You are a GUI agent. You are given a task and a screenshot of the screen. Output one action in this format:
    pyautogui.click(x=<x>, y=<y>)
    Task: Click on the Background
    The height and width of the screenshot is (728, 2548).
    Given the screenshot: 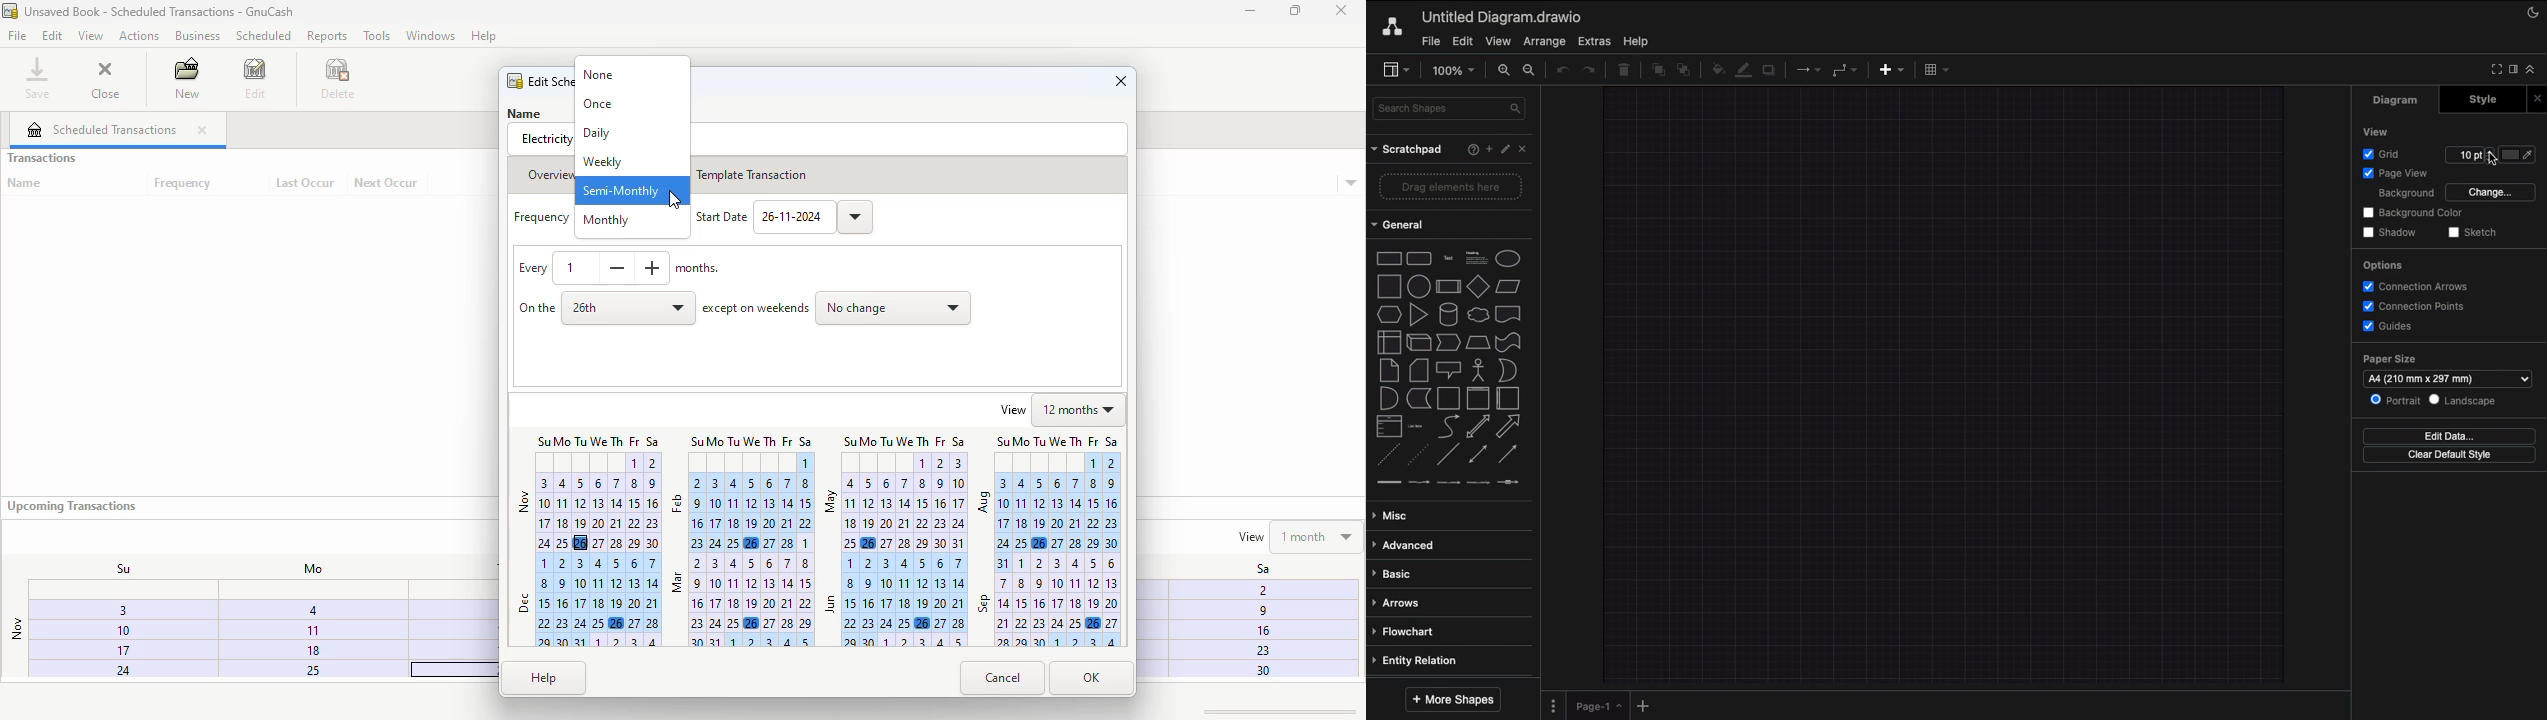 What is the action you would take?
    pyautogui.click(x=2405, y=194)
    